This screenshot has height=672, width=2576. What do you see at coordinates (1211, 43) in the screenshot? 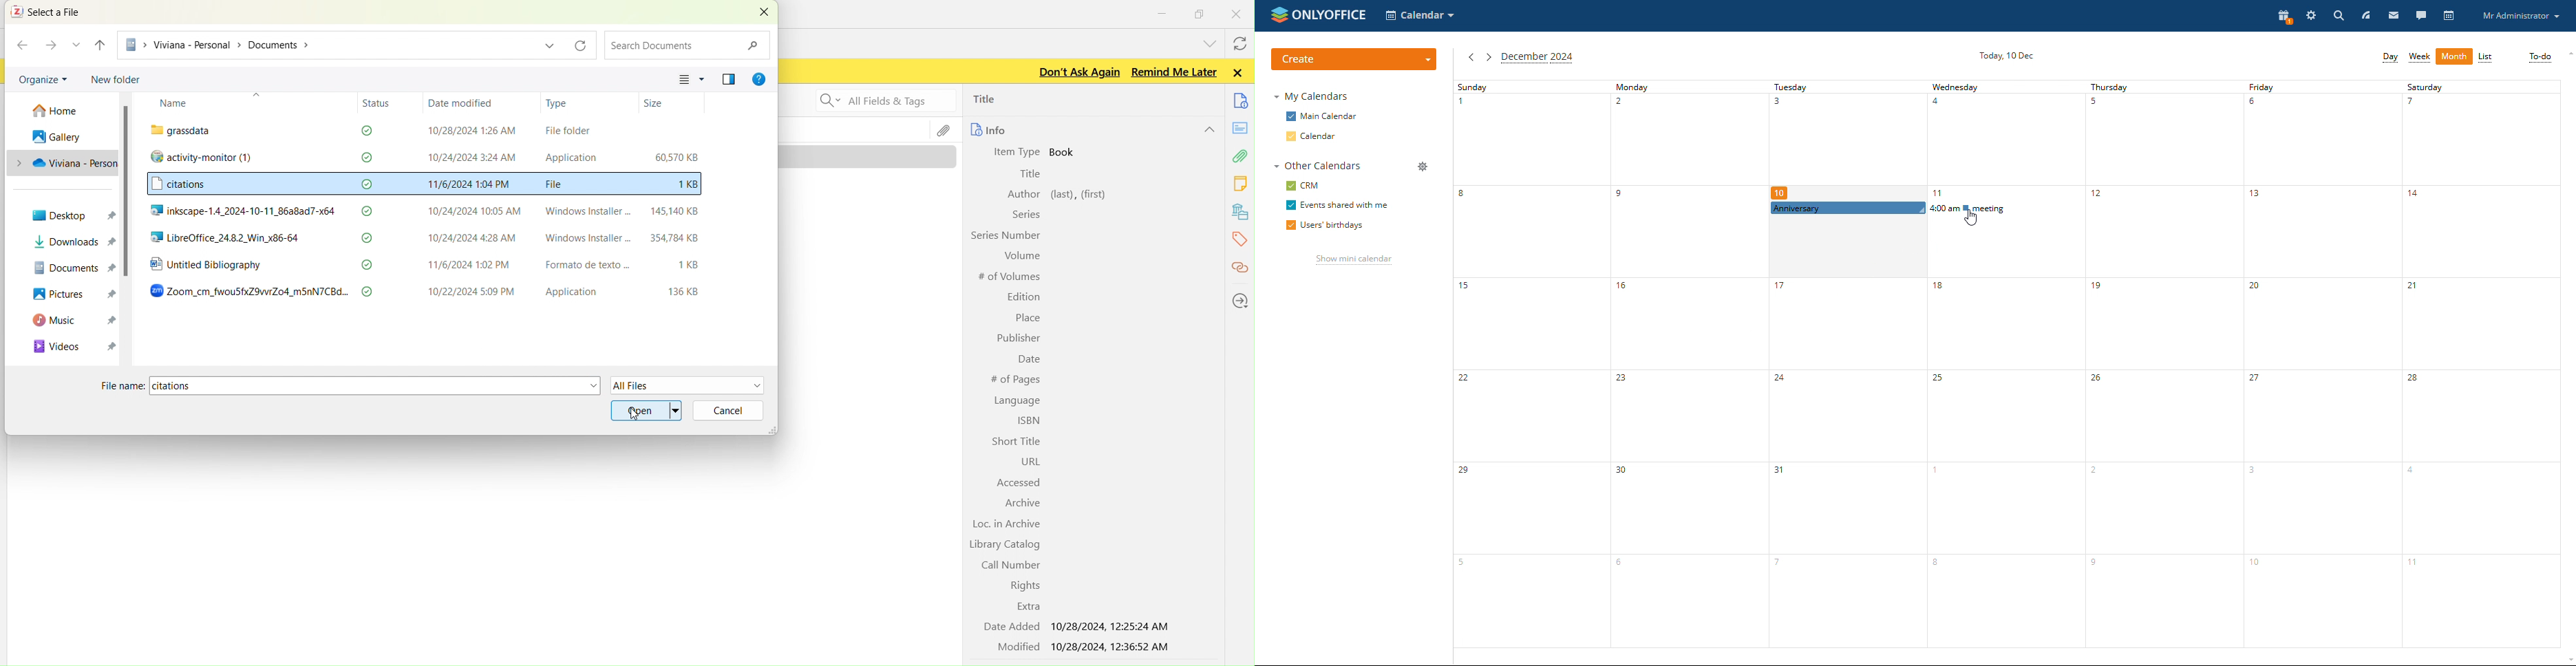
I see `list all tabs` at bounding box center [1211, 43].